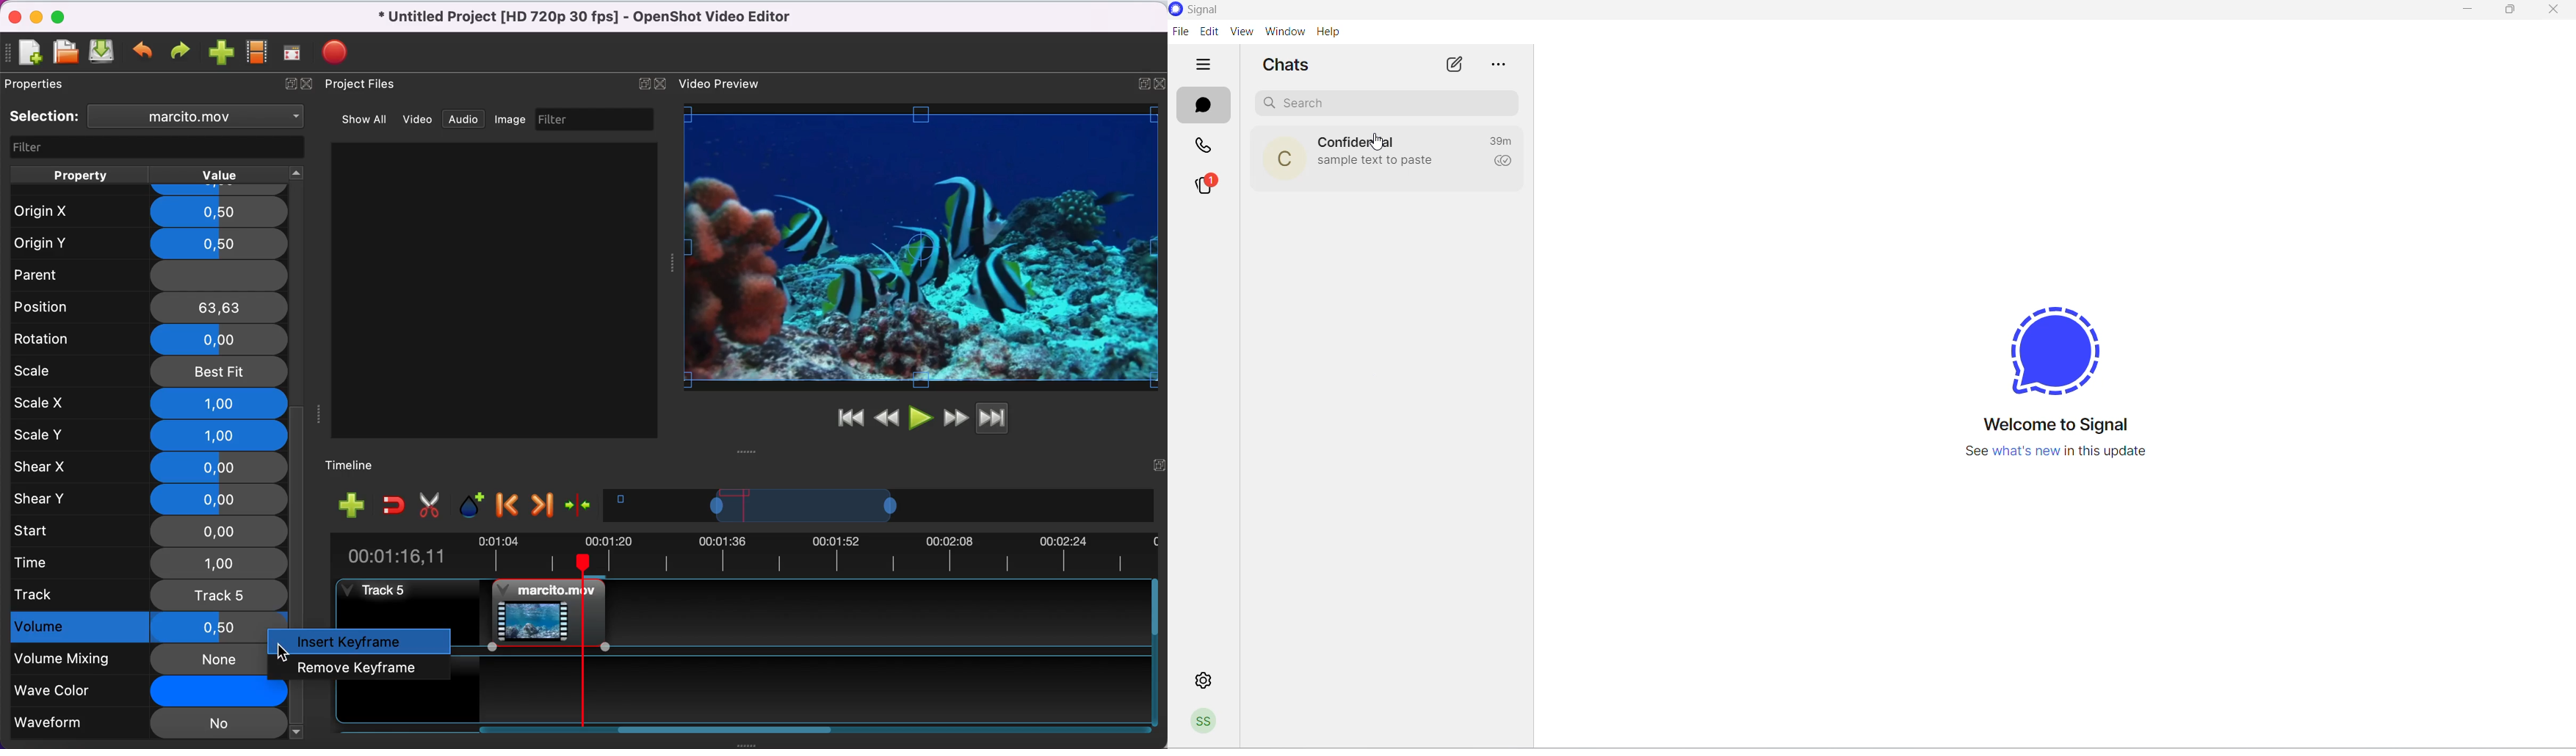 This screenshot has width=2576, height=756. I want to click on play, so click(921, 417).